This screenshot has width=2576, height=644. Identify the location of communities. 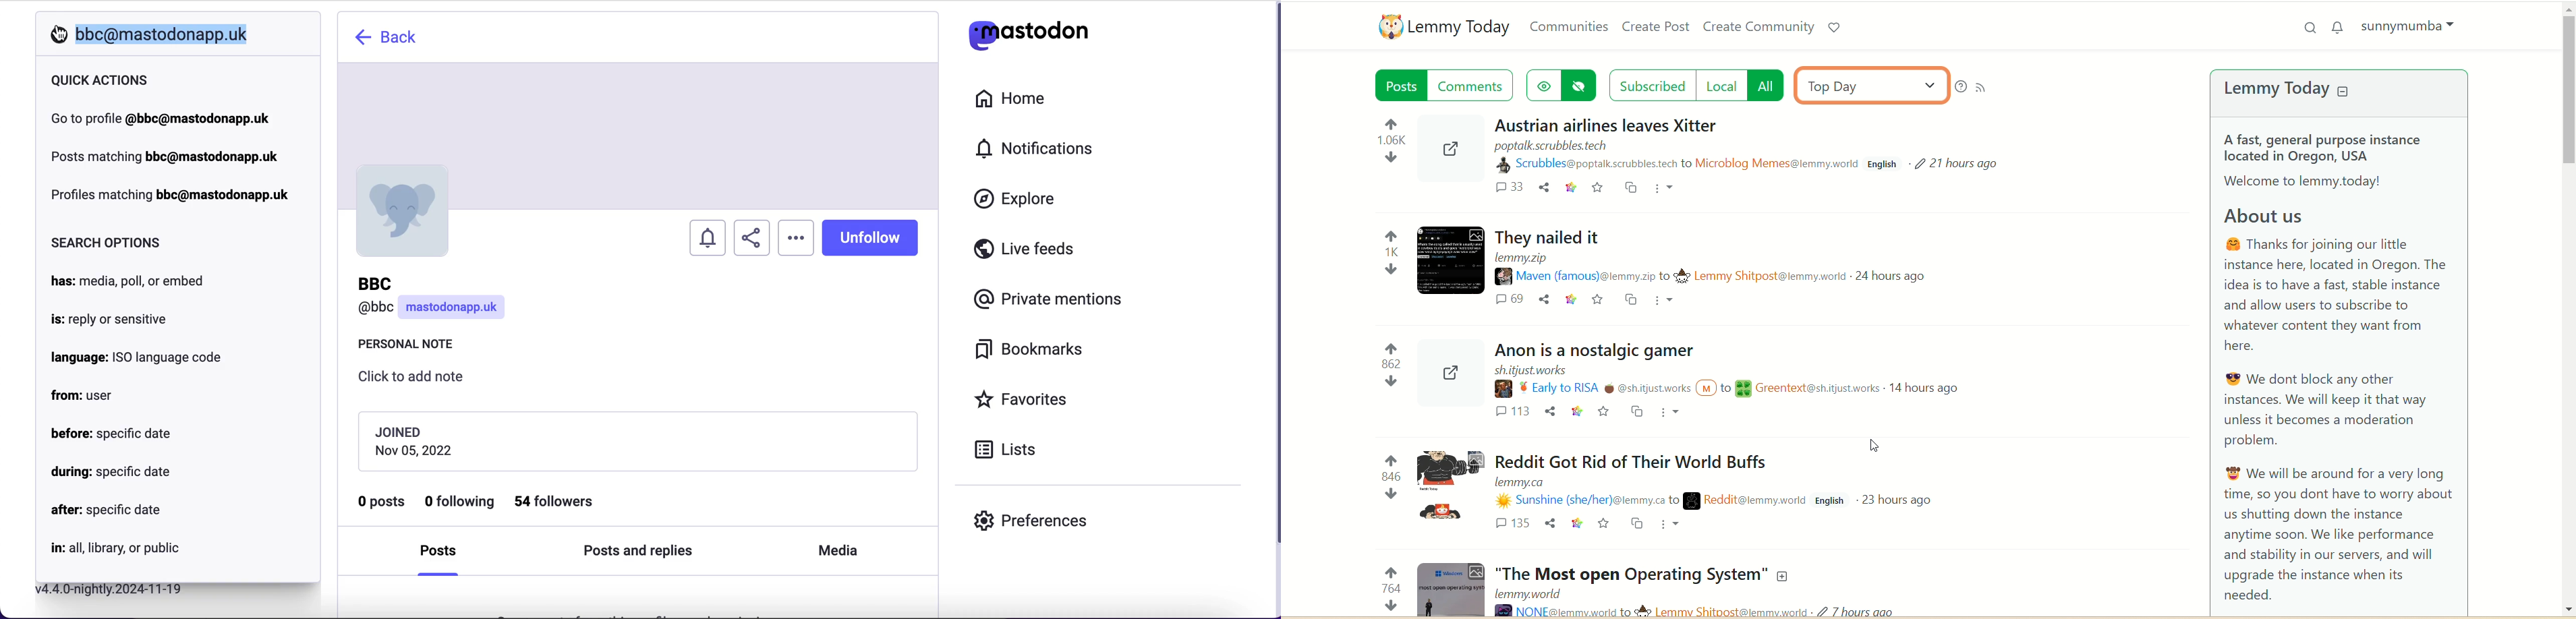
(1570, 26).